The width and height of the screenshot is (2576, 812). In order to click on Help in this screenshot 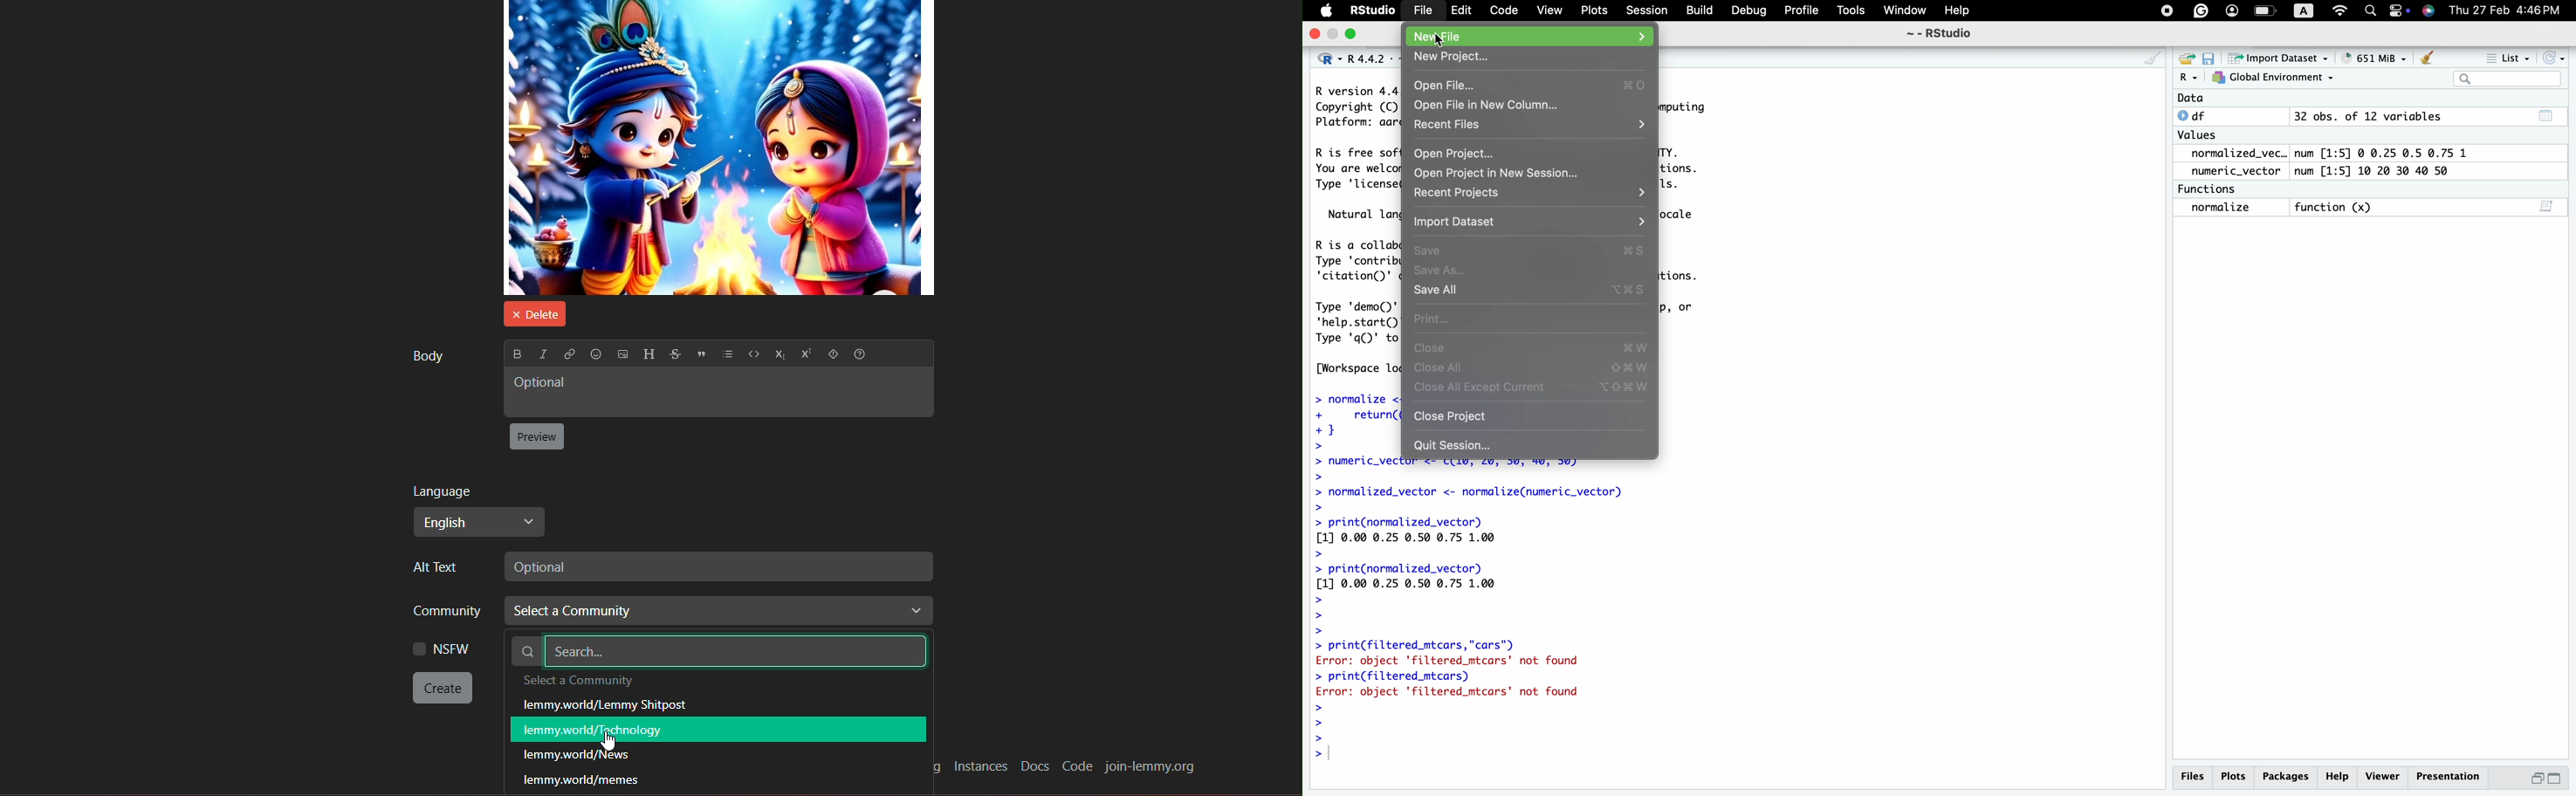, I will do `click(2339, 775)`.